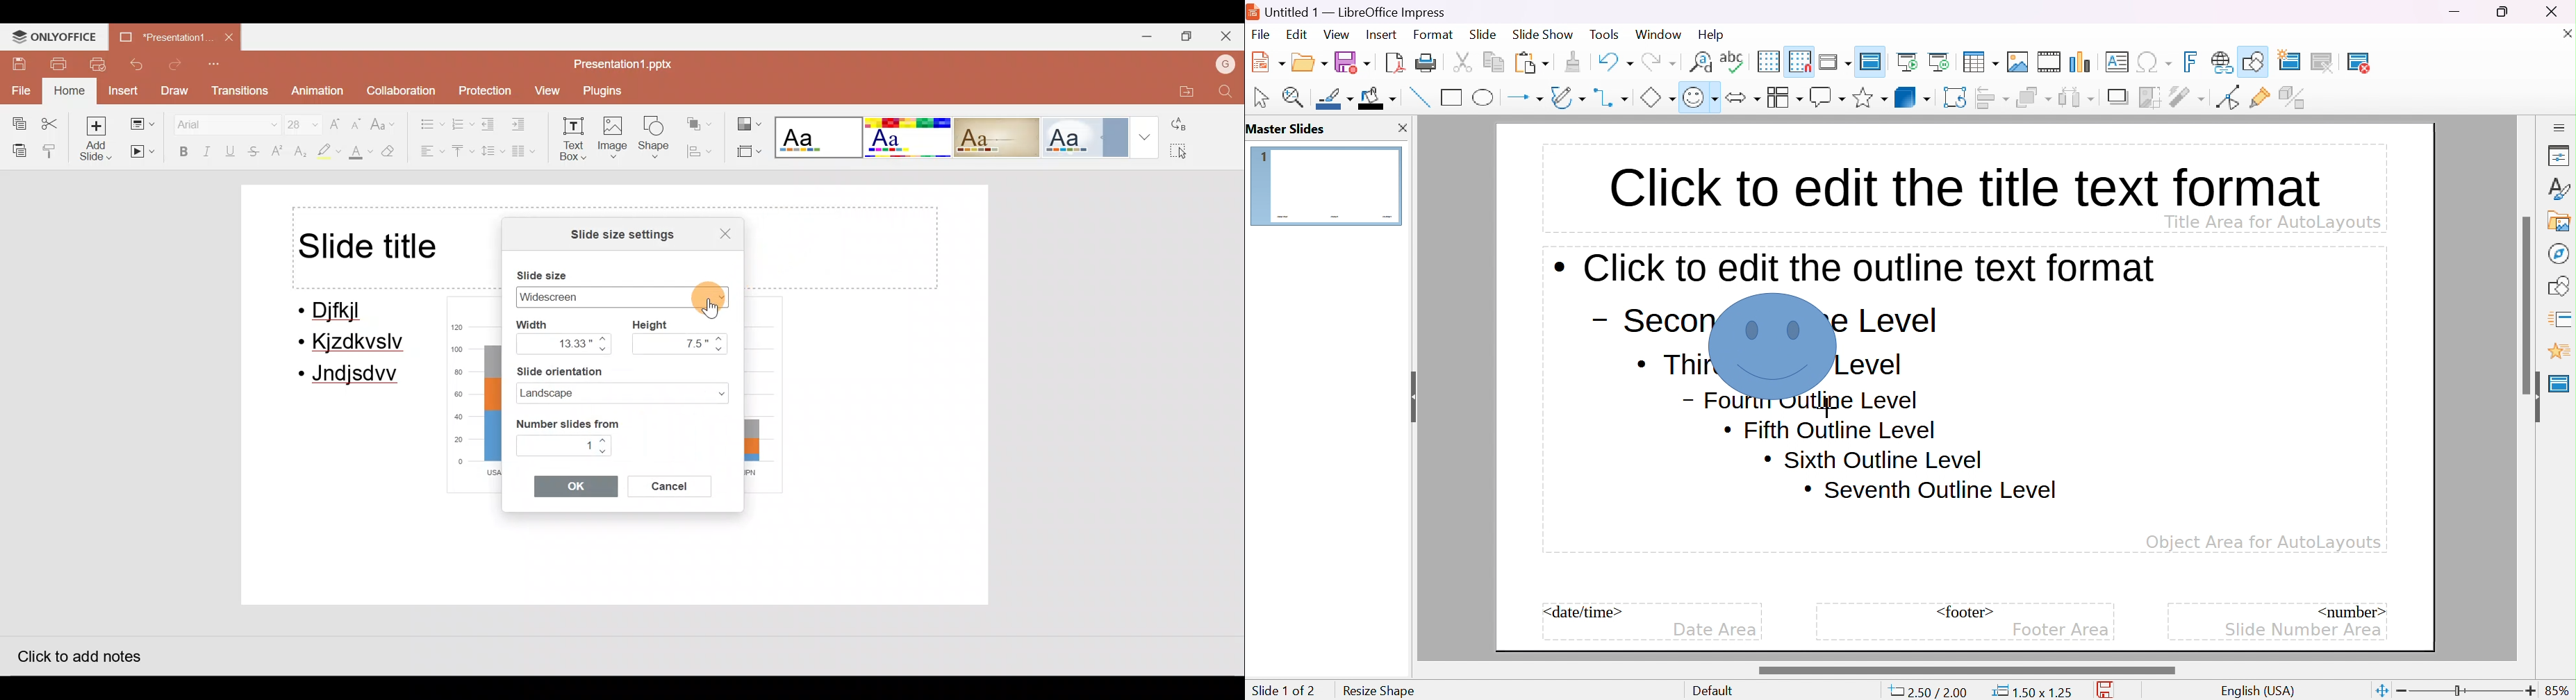 This screenshot has width=2576, height=700. What do you see at coordinates (549, 272) in the screenshot?
I see `Slide size` at bounding box center [549, 272].